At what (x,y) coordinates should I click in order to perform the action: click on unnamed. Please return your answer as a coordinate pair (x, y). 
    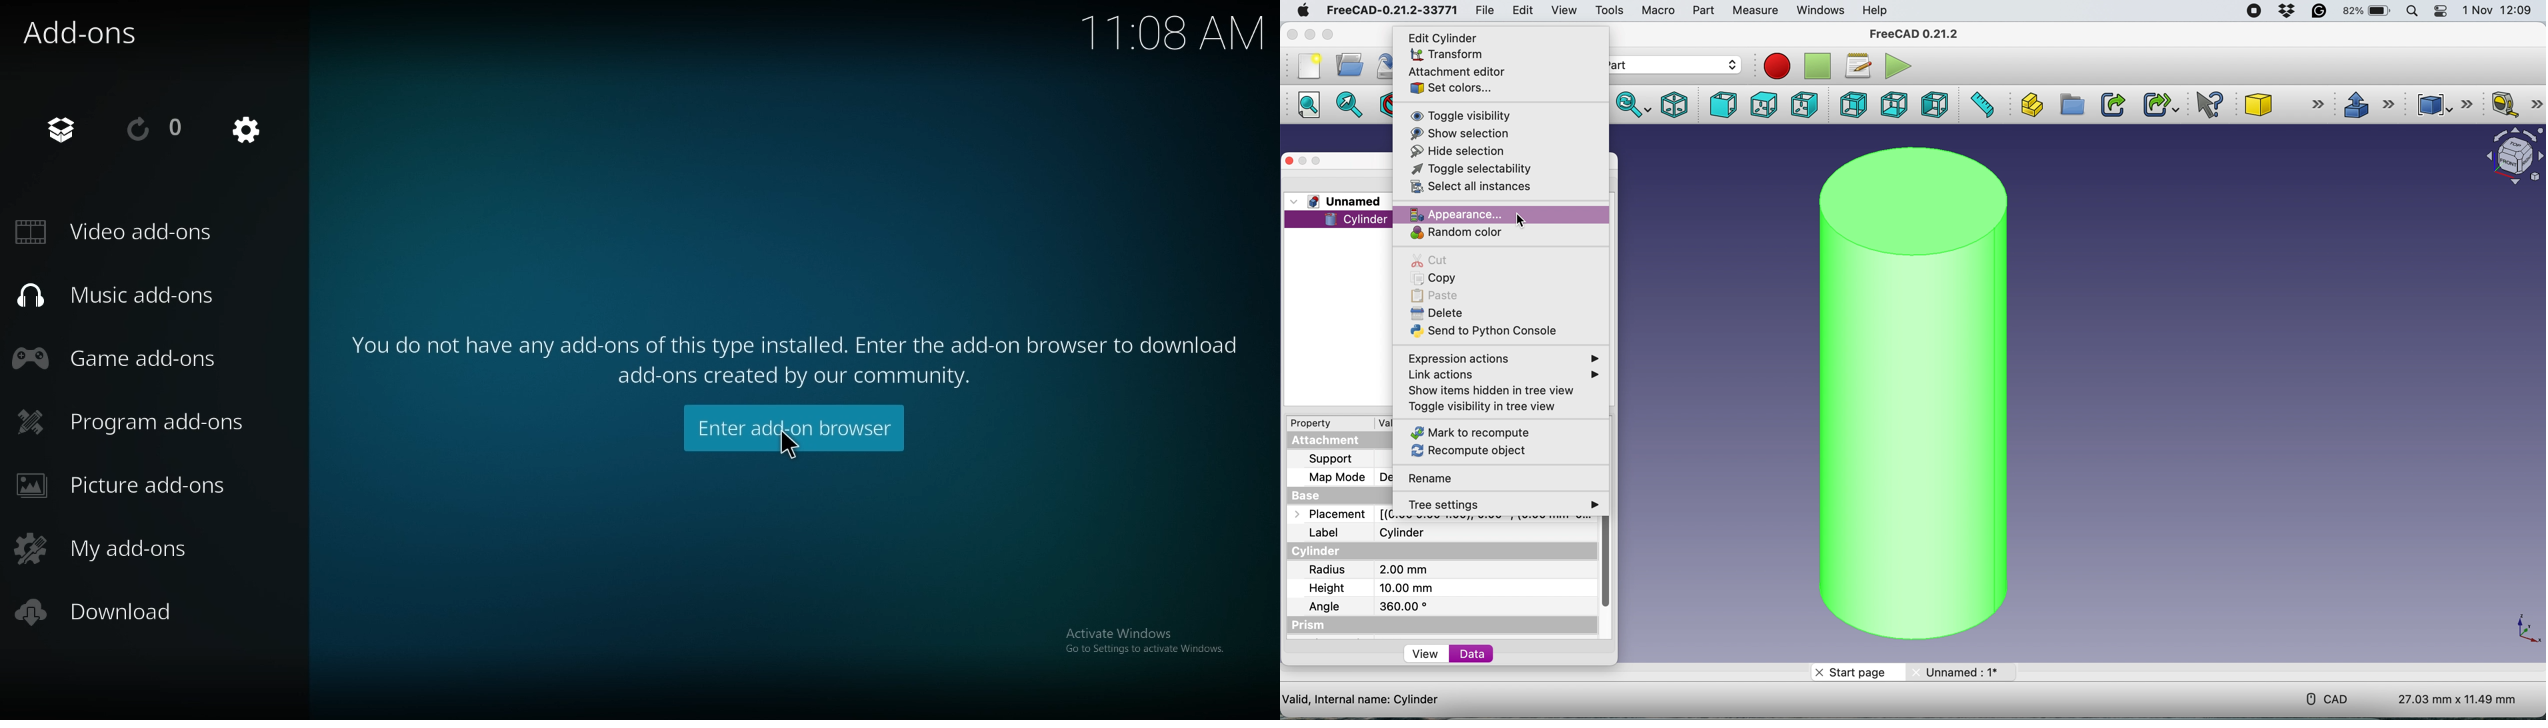
    Looking at the image, I should click on (1348, 202).